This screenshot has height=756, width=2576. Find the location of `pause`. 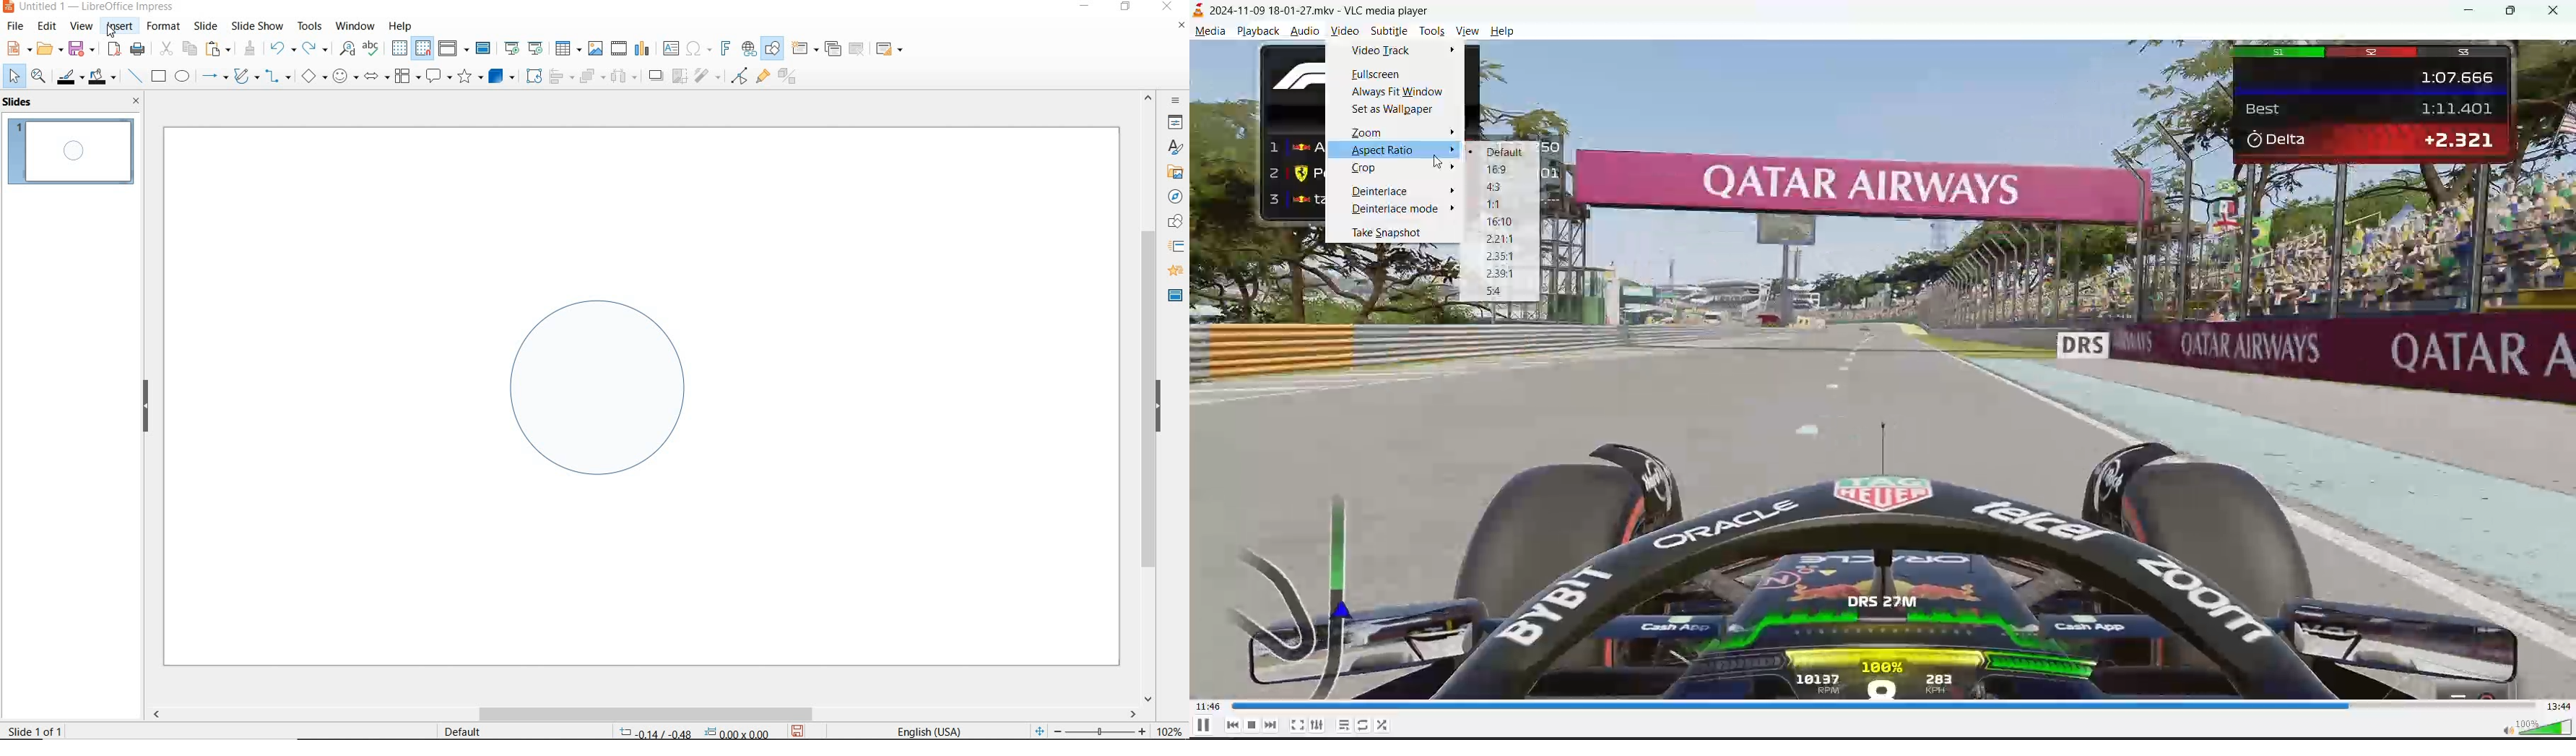

pause is located at coordinates (1206, 726).